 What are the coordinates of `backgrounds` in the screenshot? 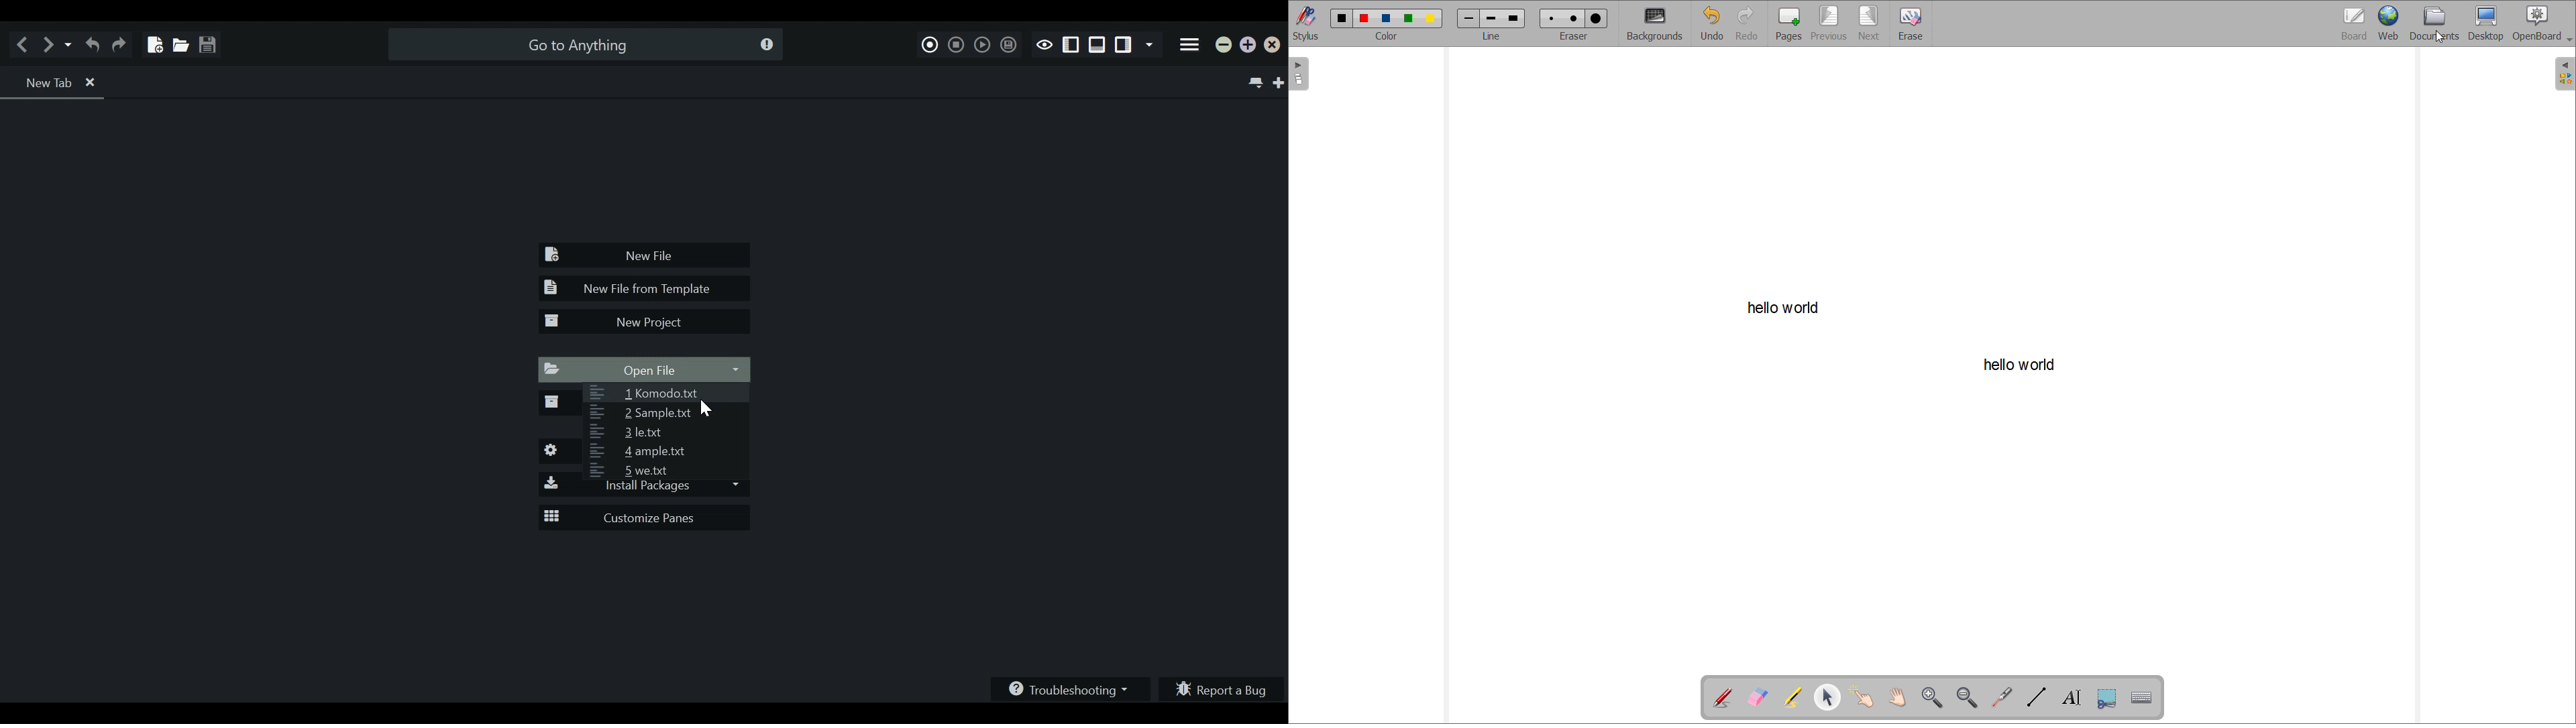 It's located at (1655, 23).